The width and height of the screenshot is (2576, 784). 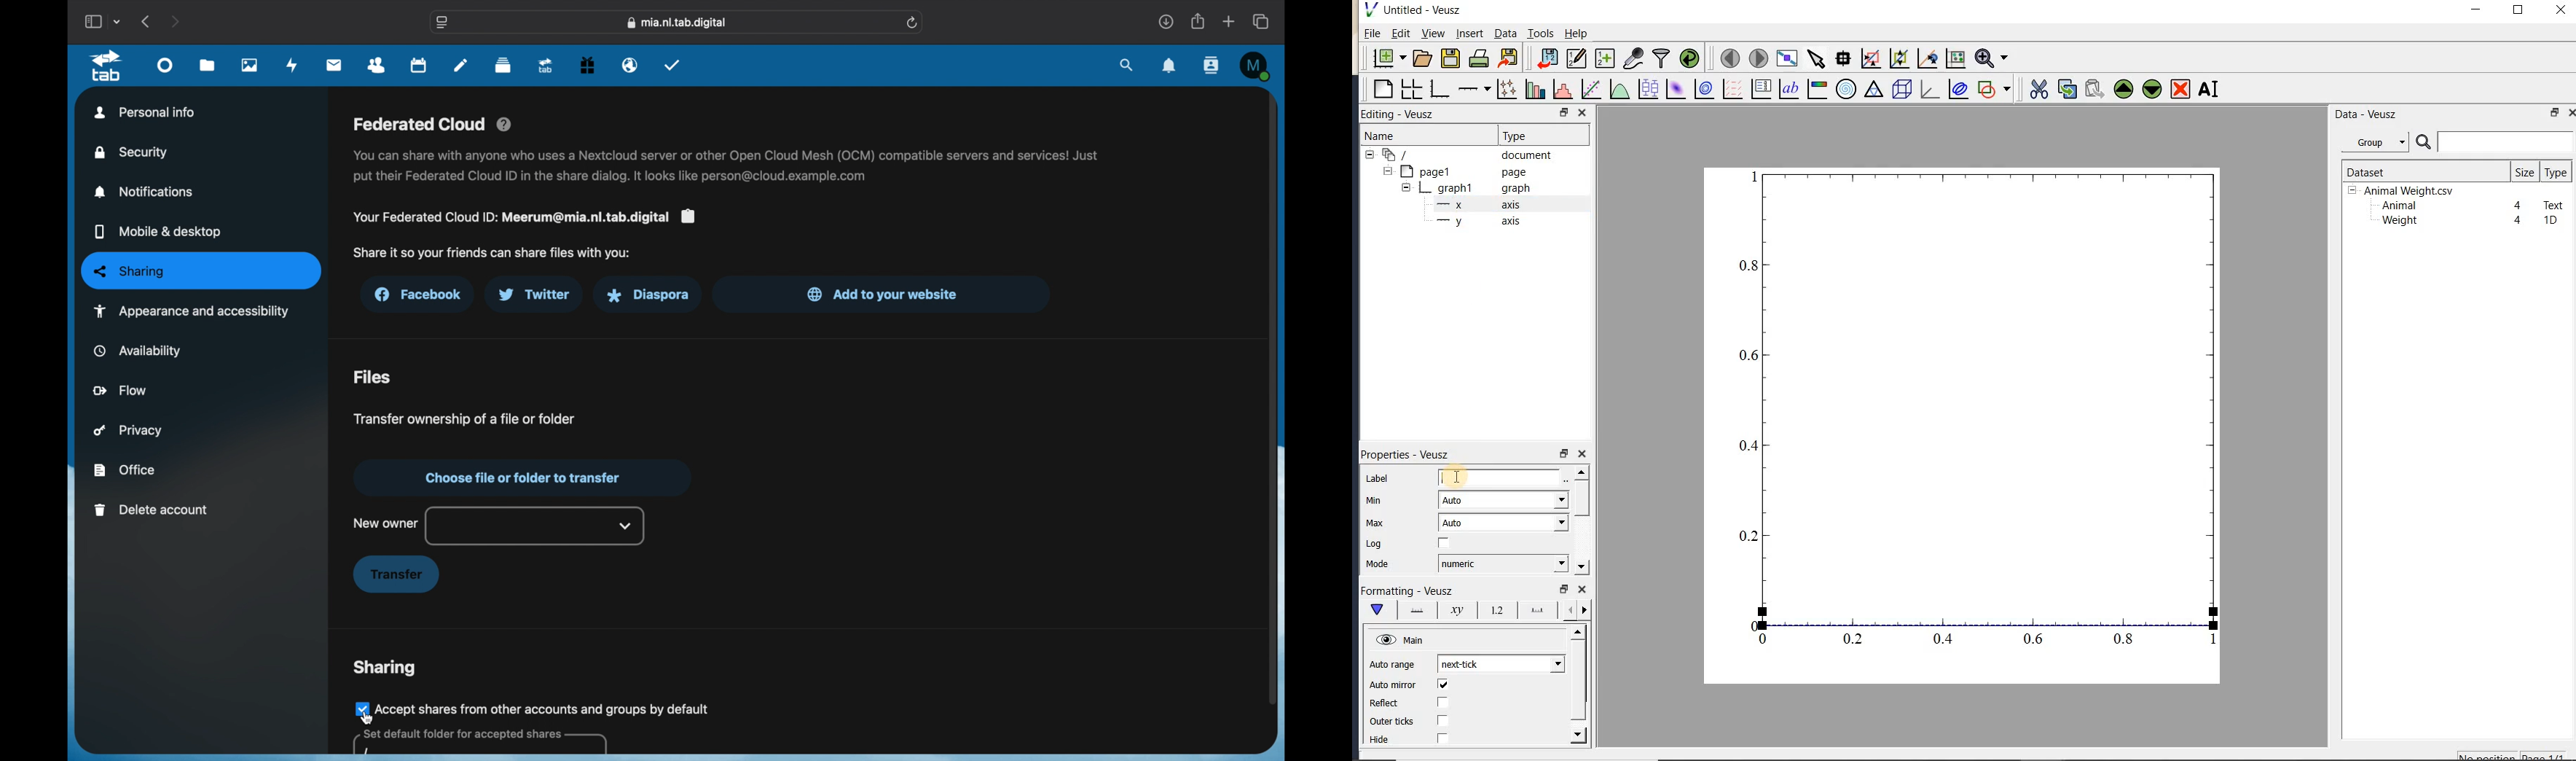 I want to click on info, so click(x=492, y=253).